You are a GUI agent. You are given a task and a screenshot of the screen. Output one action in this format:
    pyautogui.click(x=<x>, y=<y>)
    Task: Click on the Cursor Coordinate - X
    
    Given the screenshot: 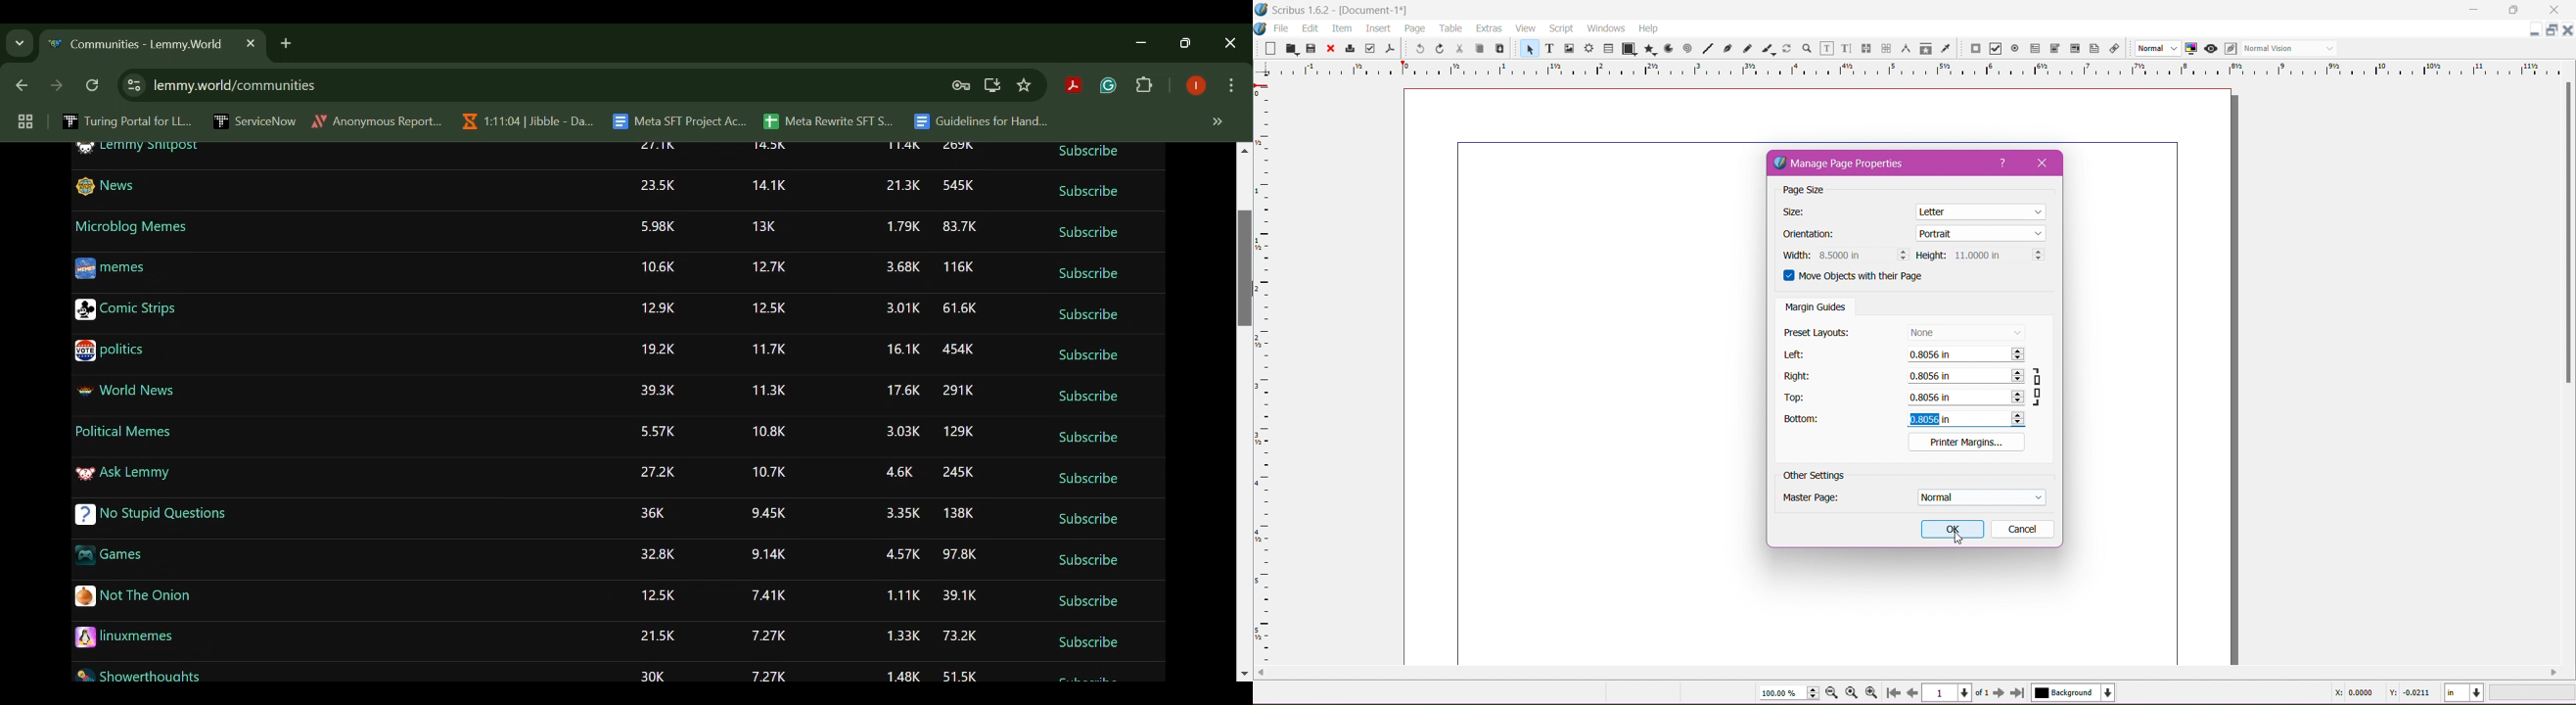 What is the action you would take?
    pyautogui.click(x=2352, y=693)
    